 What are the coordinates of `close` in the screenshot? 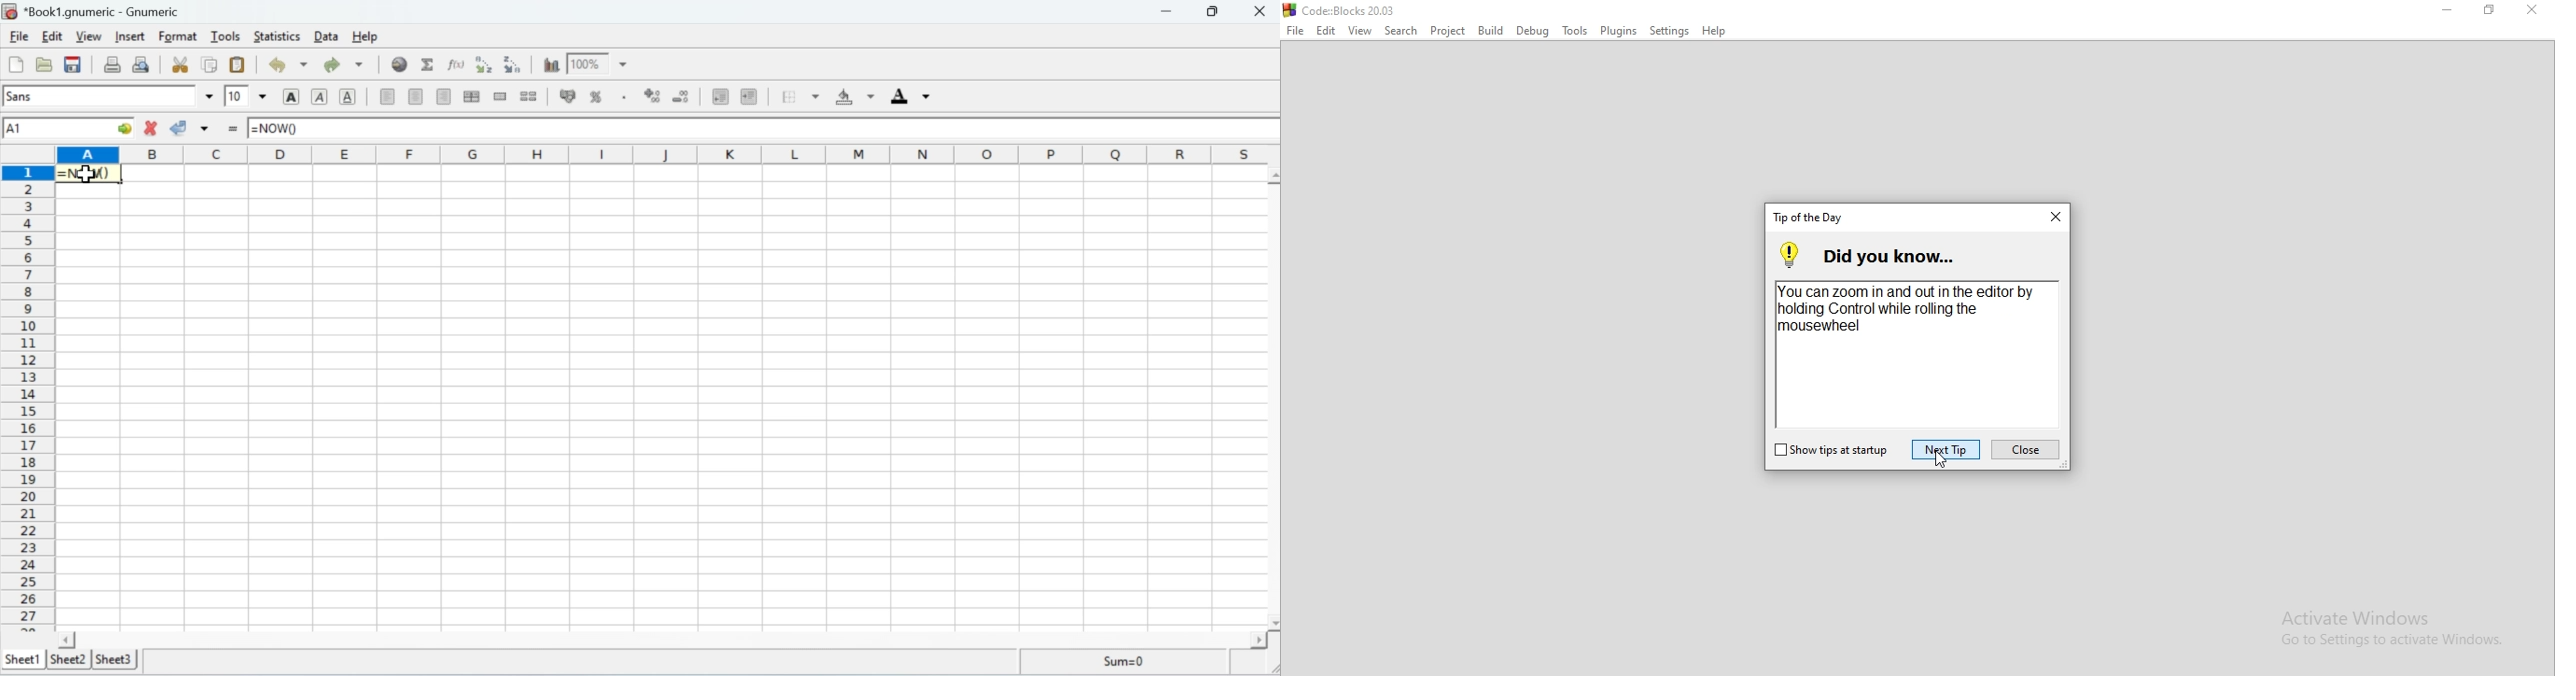 It's located at (2051, 218).